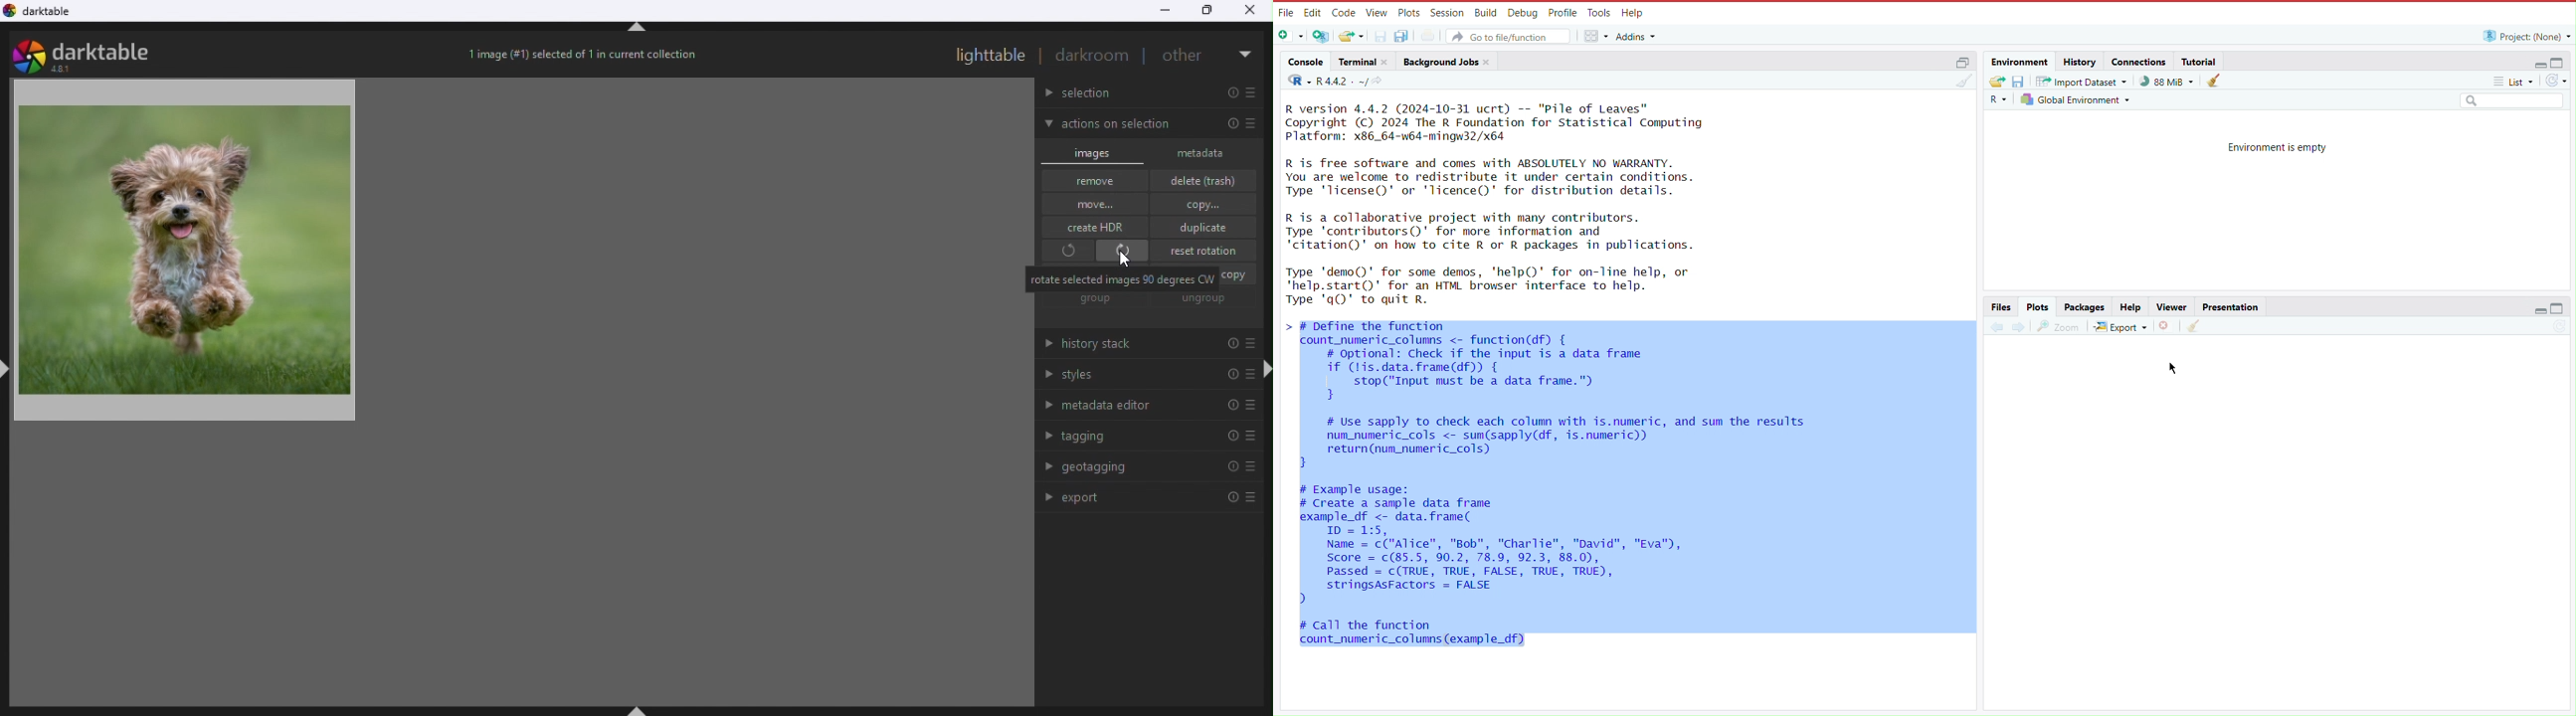 The image size is (2576, 728). I want to click on > # DeTine the Tunction

count_numeric_columns <- function(df) {
# optional: Check if the input is a data frame
if (1is.data.frame(df)) {

stop("Input must be a data frame.")

}
# Use sapply to check each column with is.numeric, and sum the results
num_numeric_cols <- sum(sapply(df, is.numeric))
return (num_numeric_cols)

}

# Example usage:

# Create a sample data frame

example_df <- data.frame(
ID = 1:5,
Name = c("Alice", "Bob", "Charlie", "David", "Eva"),
Score = c(85.5, 90.2, 78.9, 92.3, 88.0),
passed = c(TRUE, TRUE, FALSE, TRUE, TRUE),
stringsAsFactors = FALSE

J)

# Call the function

count_numeric_columns (example_df), so click(1551, 486).